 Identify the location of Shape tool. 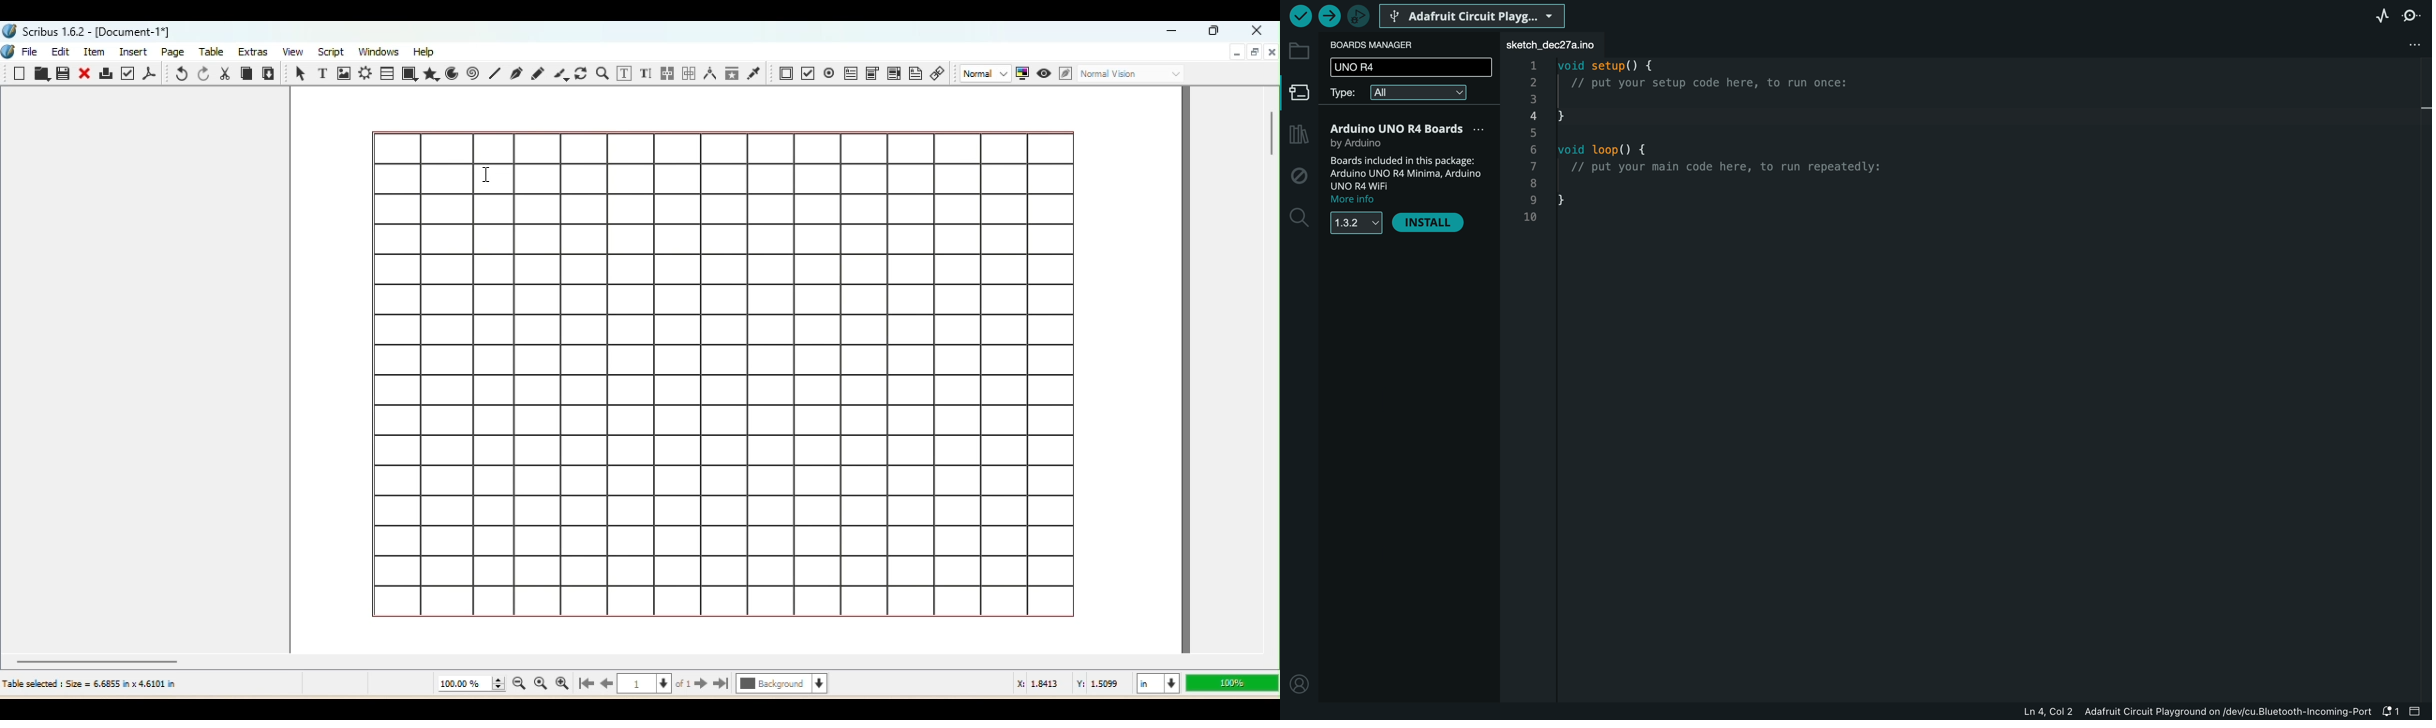
(410, 74).